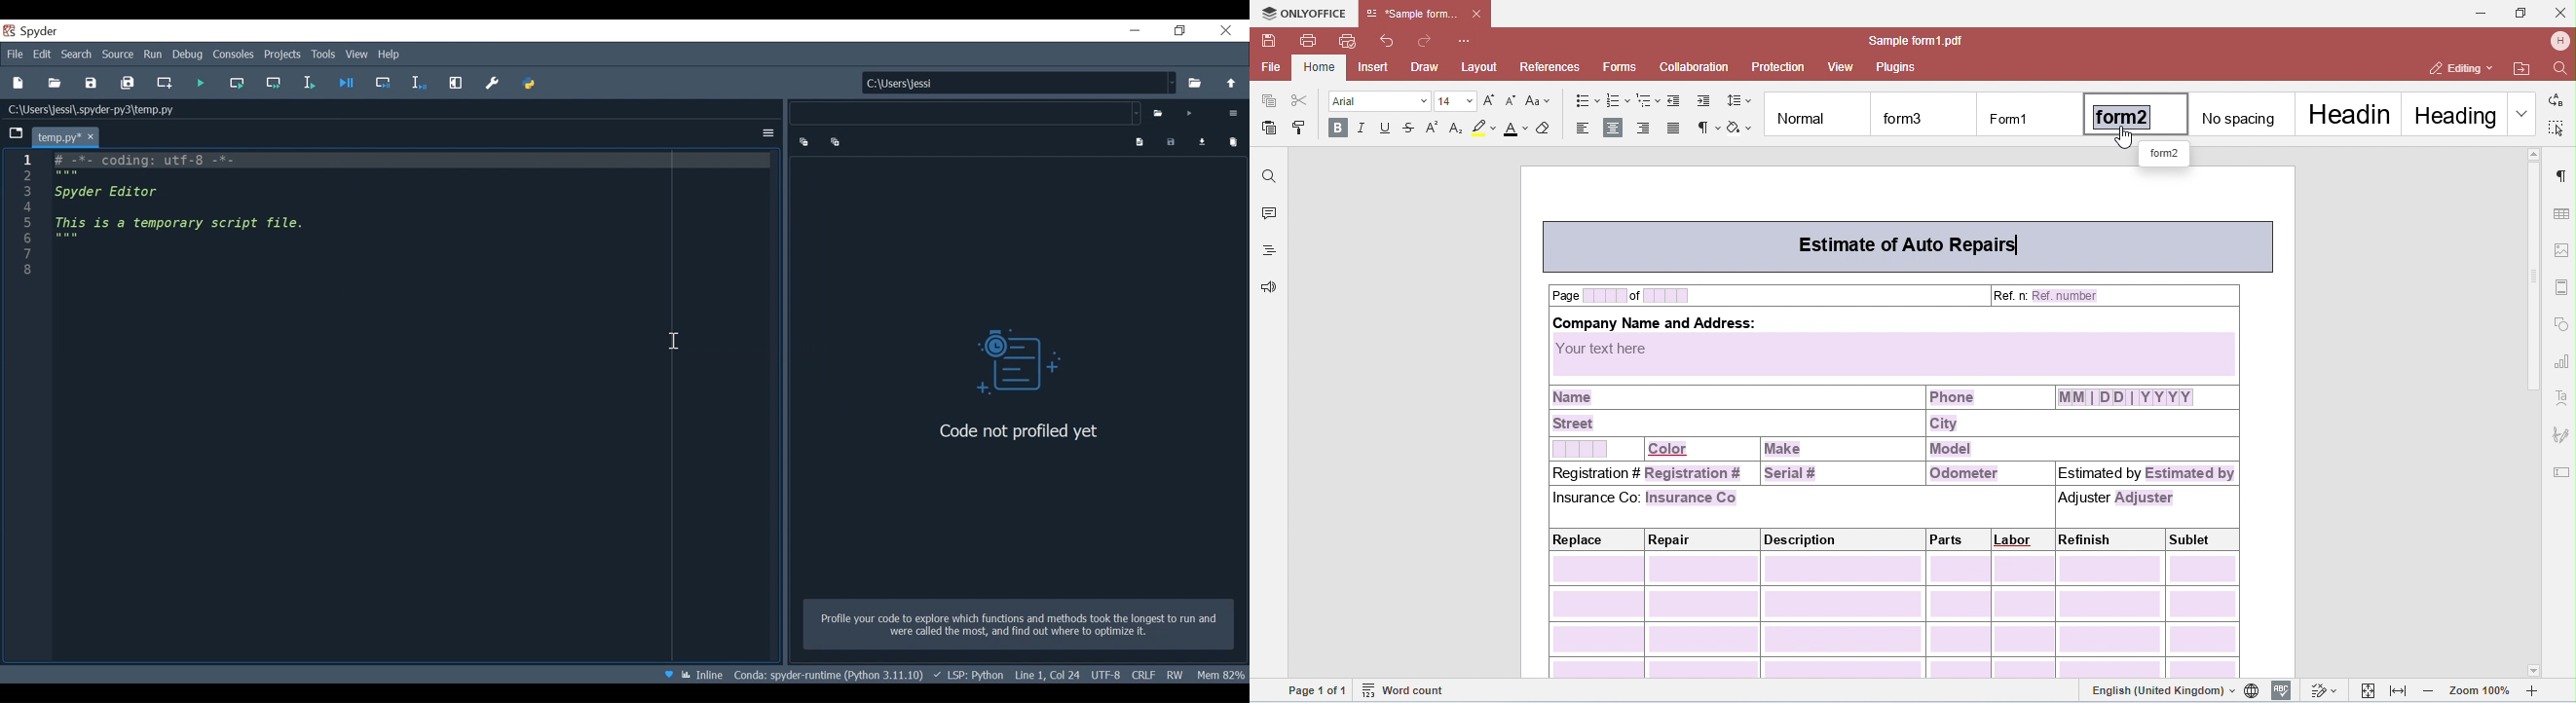 Image resolution: width=2576 pixels, height=728 pixels. Describe the element at coordinates (91, 84) in the screenshot. I see `Save File` at that location.